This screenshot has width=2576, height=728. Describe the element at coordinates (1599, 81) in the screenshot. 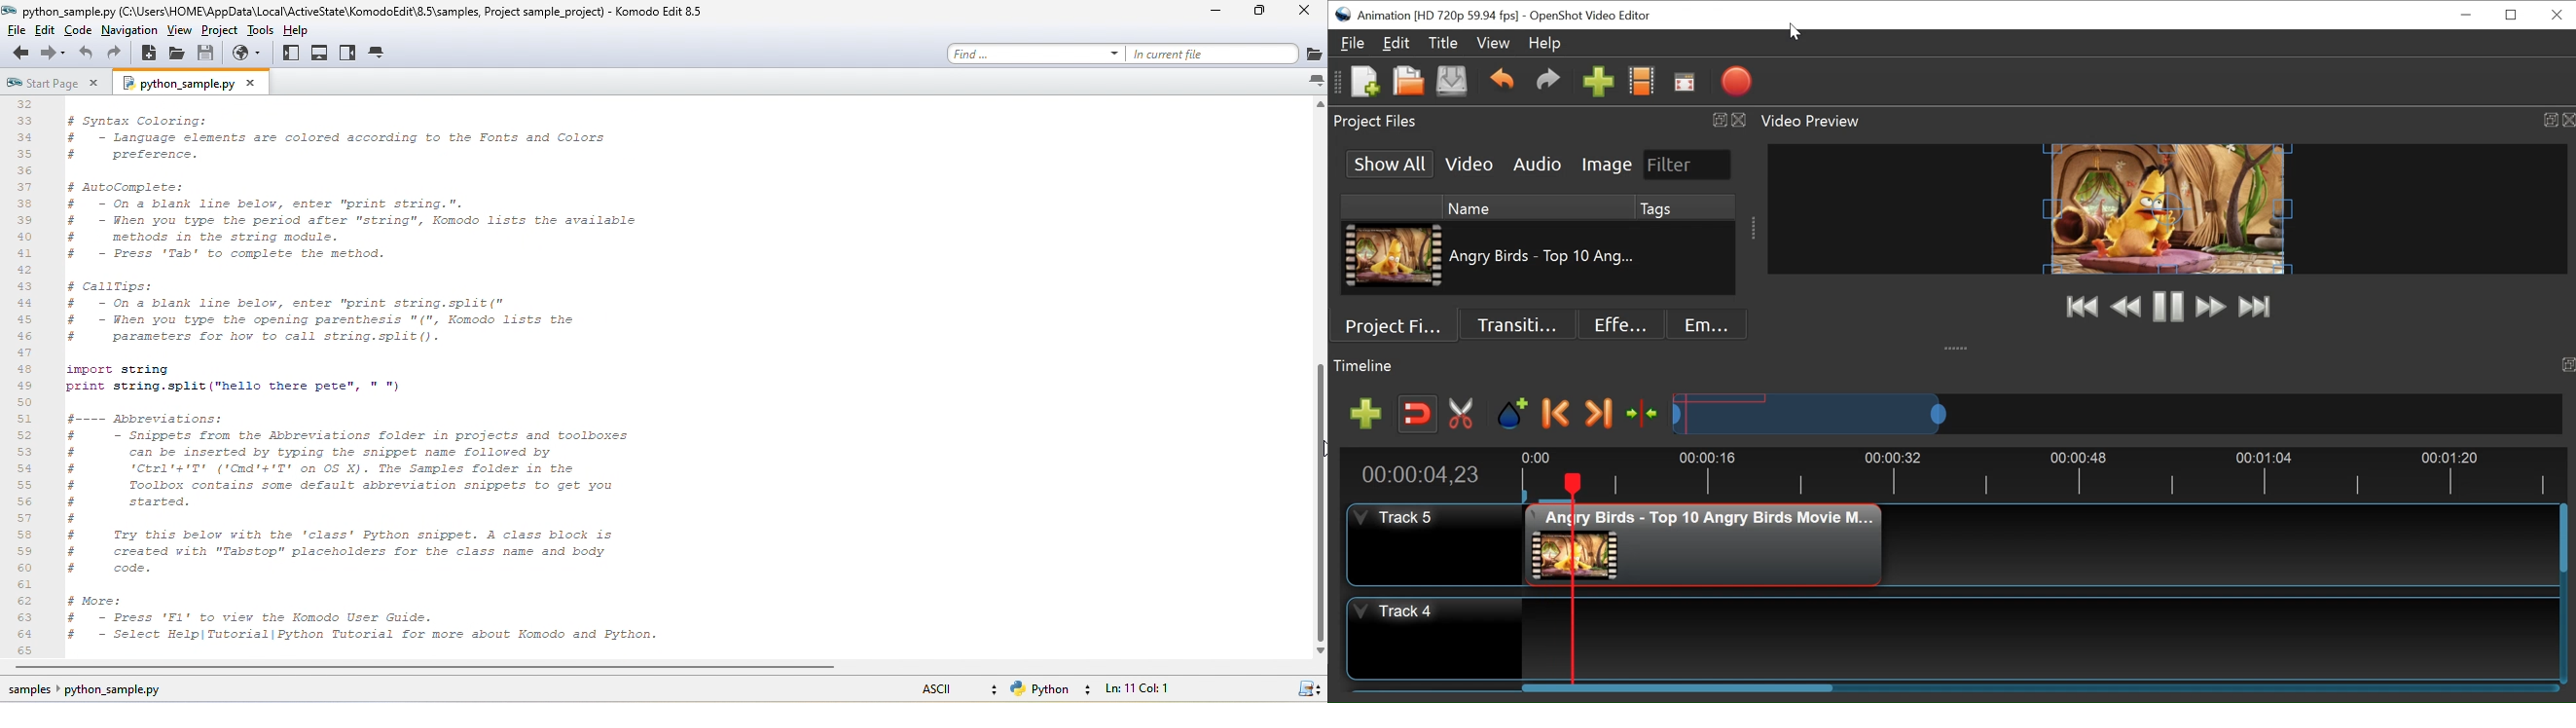

I see `Import Files` at that location.